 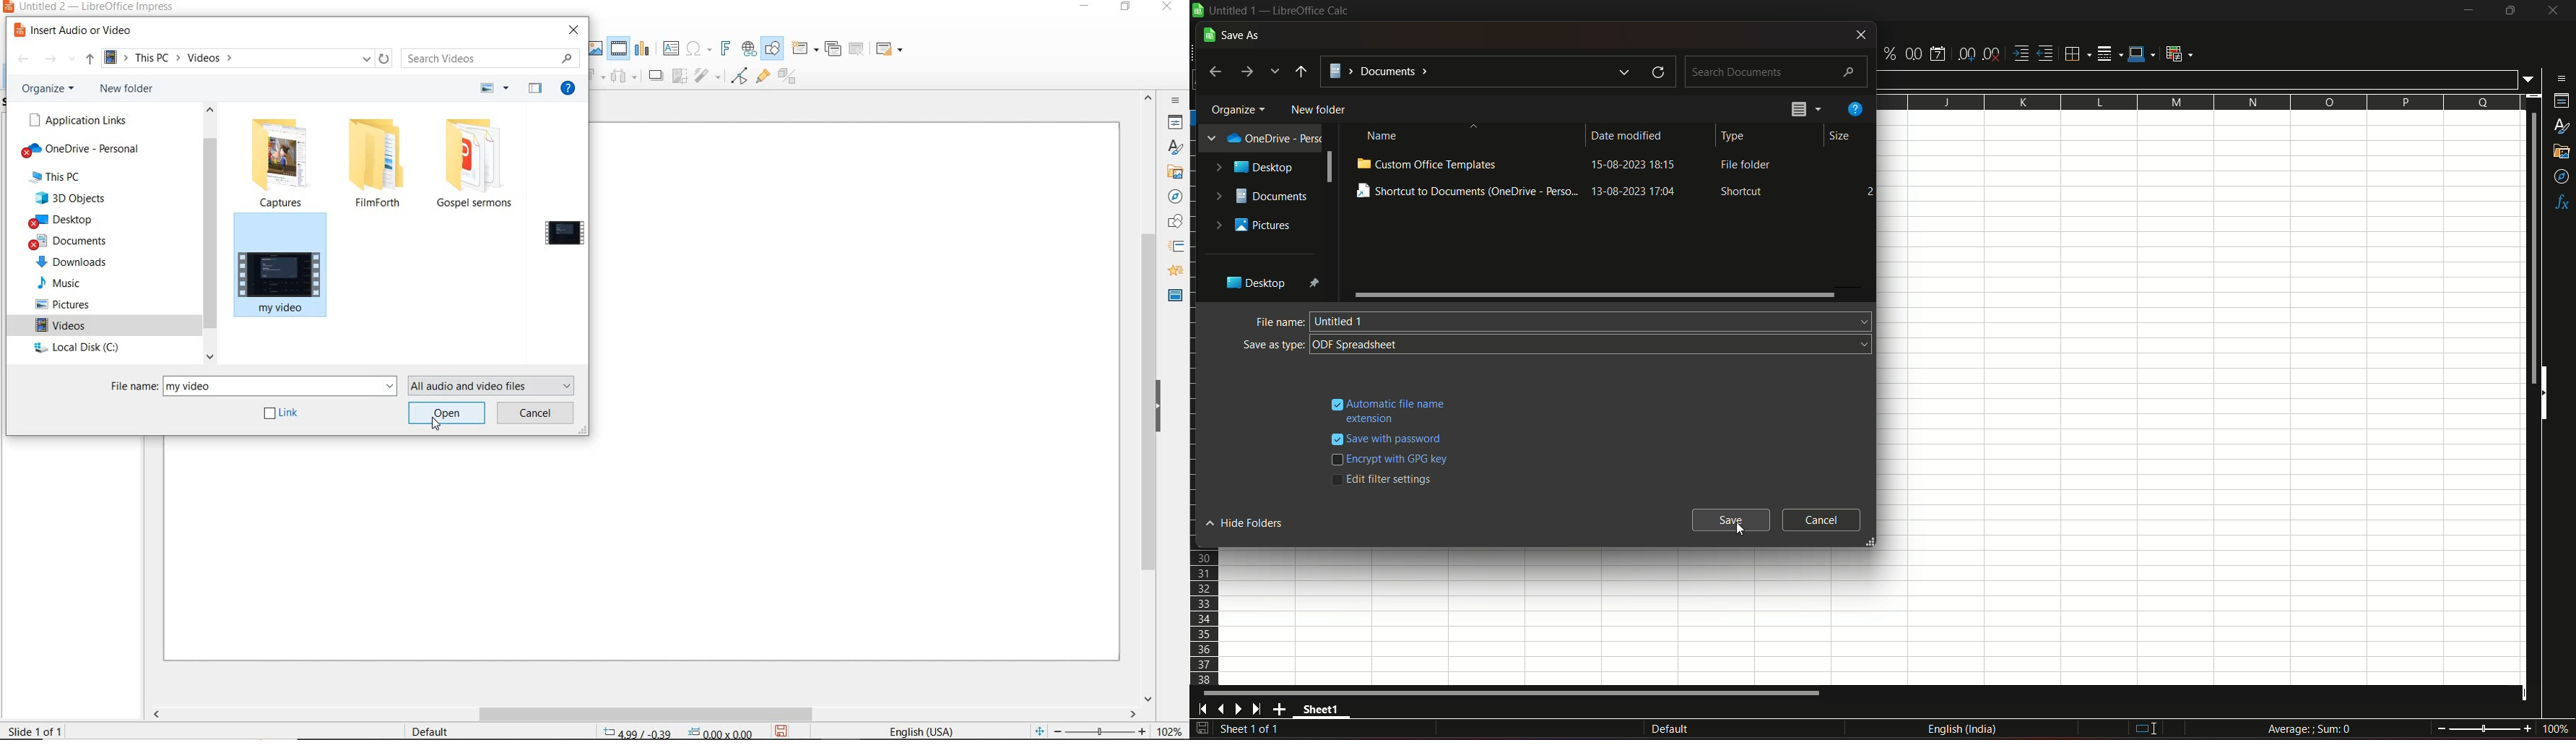 I want to click on my video, so click(x=209, y=386).